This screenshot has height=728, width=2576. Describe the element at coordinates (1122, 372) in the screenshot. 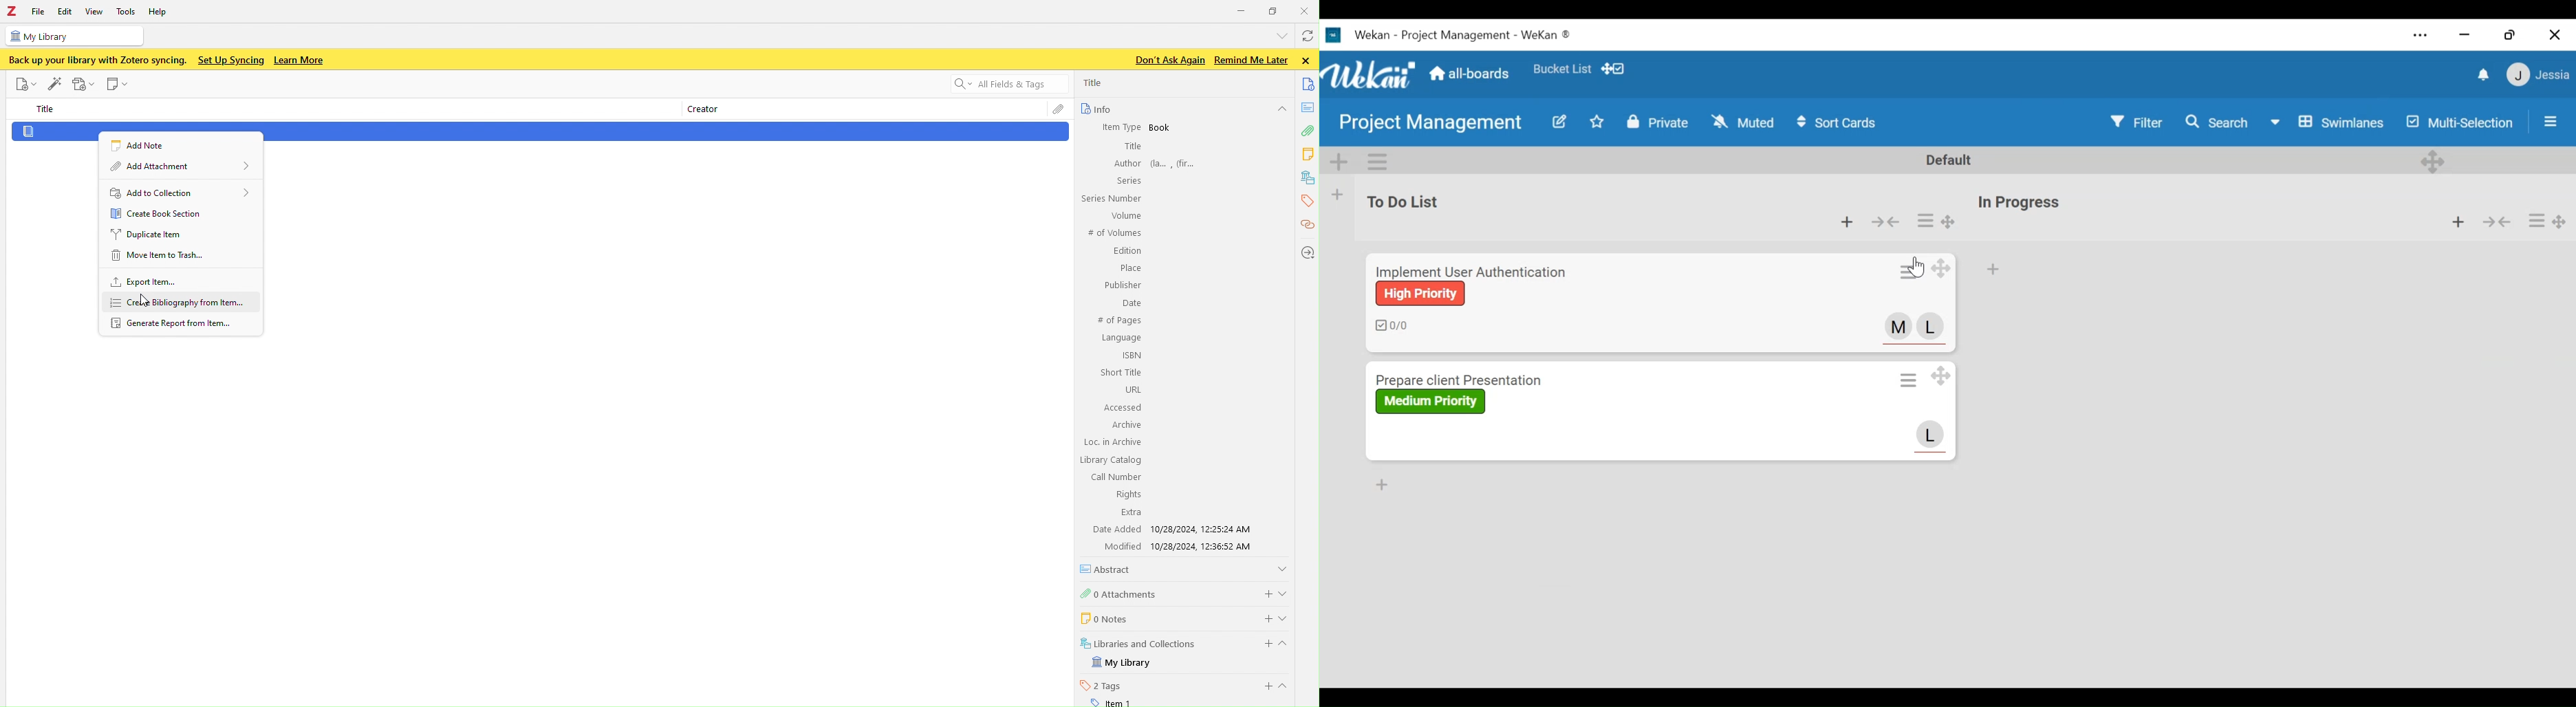

I see `Short Title` at that location.